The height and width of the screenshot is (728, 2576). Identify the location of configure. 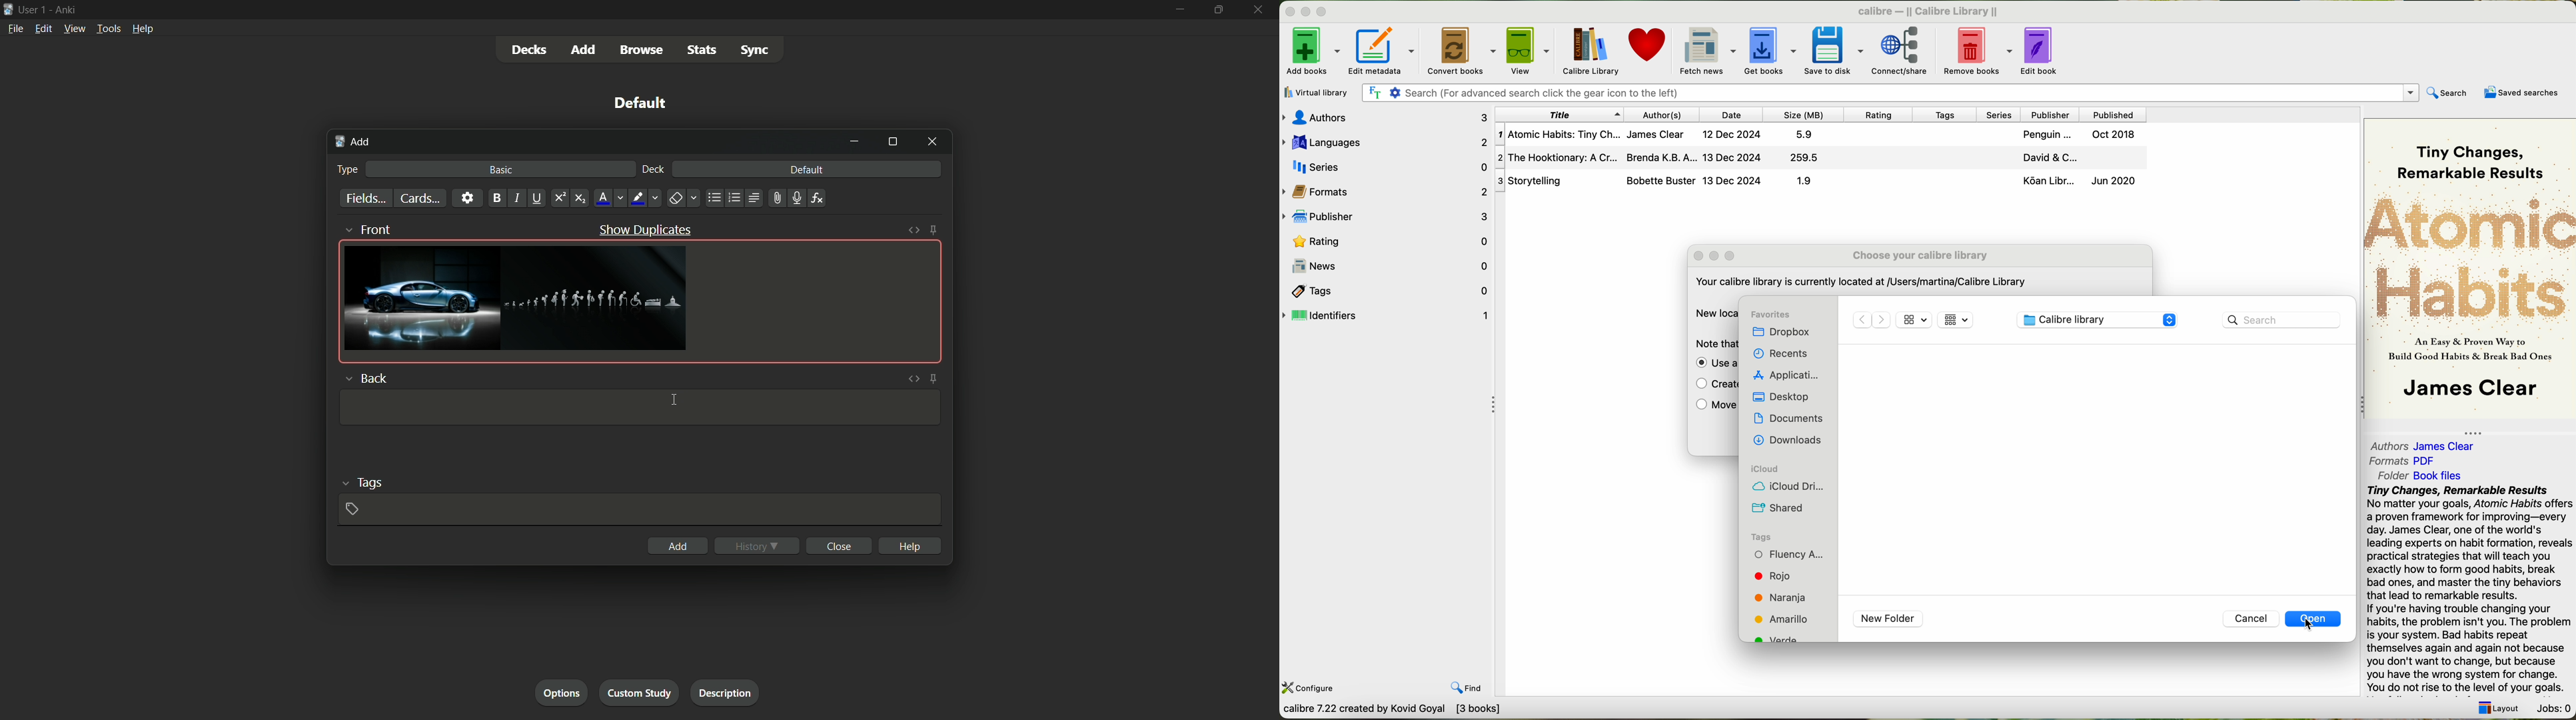
(1318, 689).